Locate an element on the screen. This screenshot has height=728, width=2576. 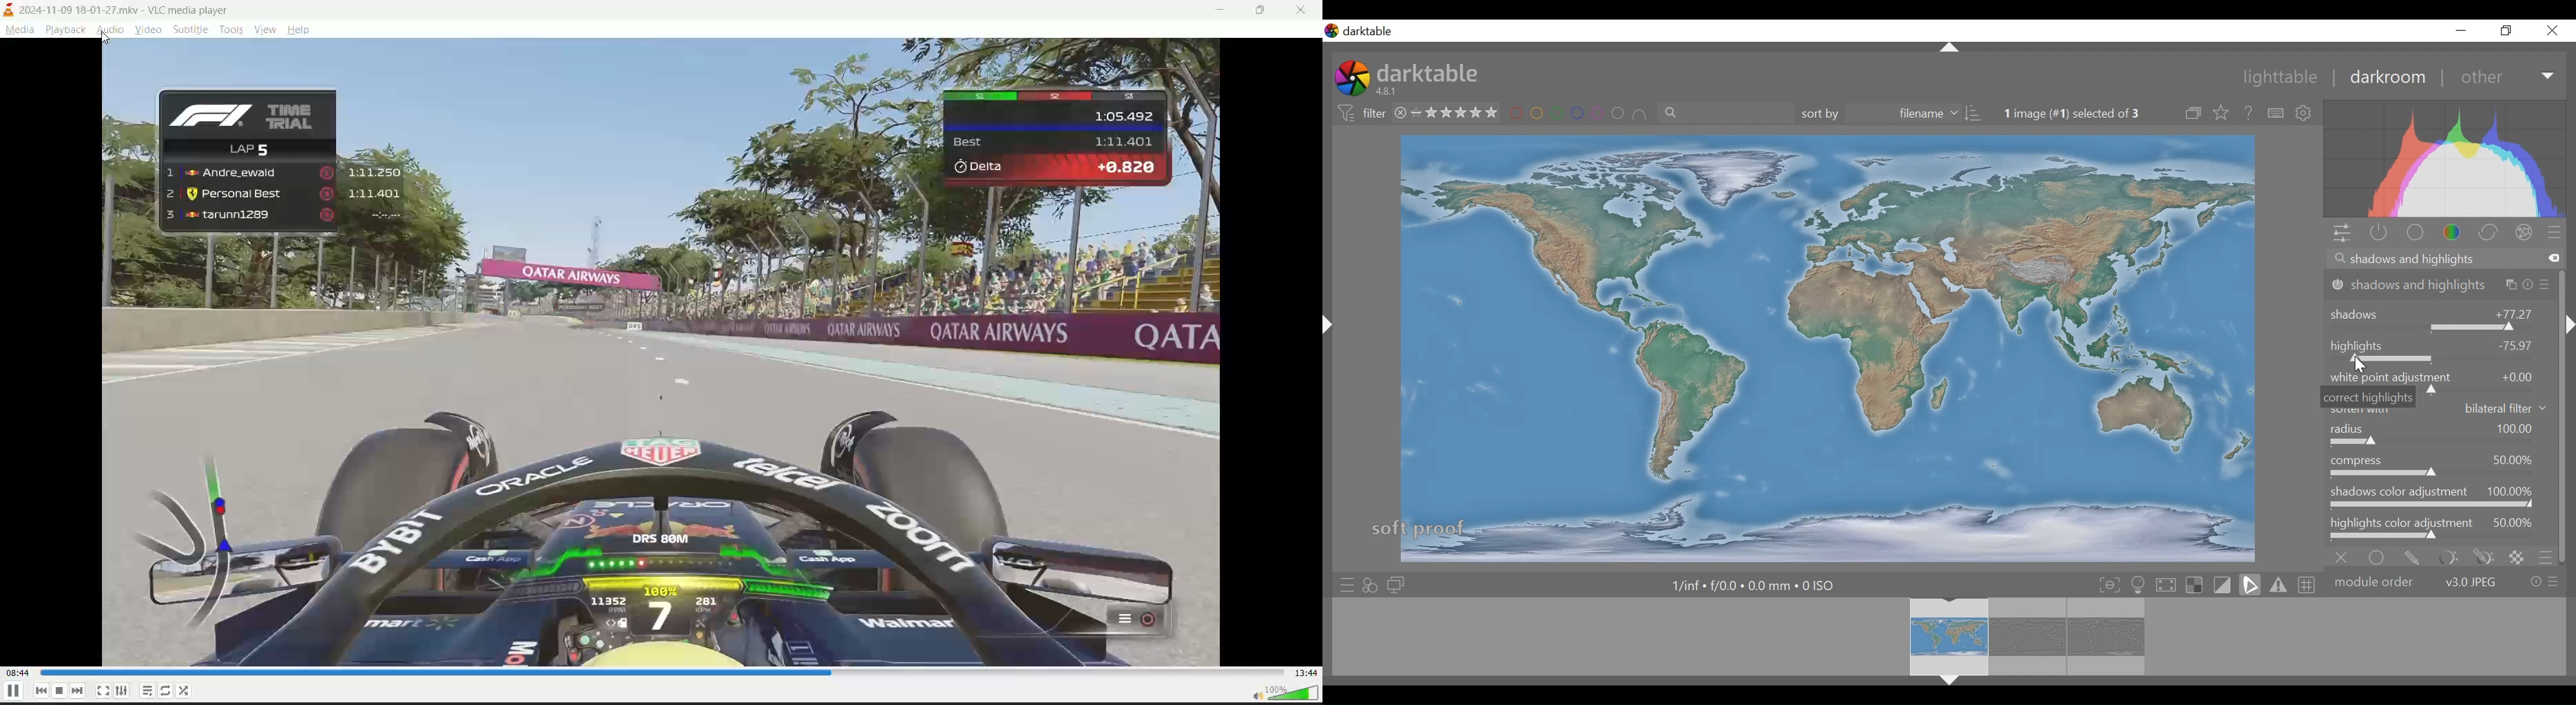
playlists is located at coordinates (149, 691).